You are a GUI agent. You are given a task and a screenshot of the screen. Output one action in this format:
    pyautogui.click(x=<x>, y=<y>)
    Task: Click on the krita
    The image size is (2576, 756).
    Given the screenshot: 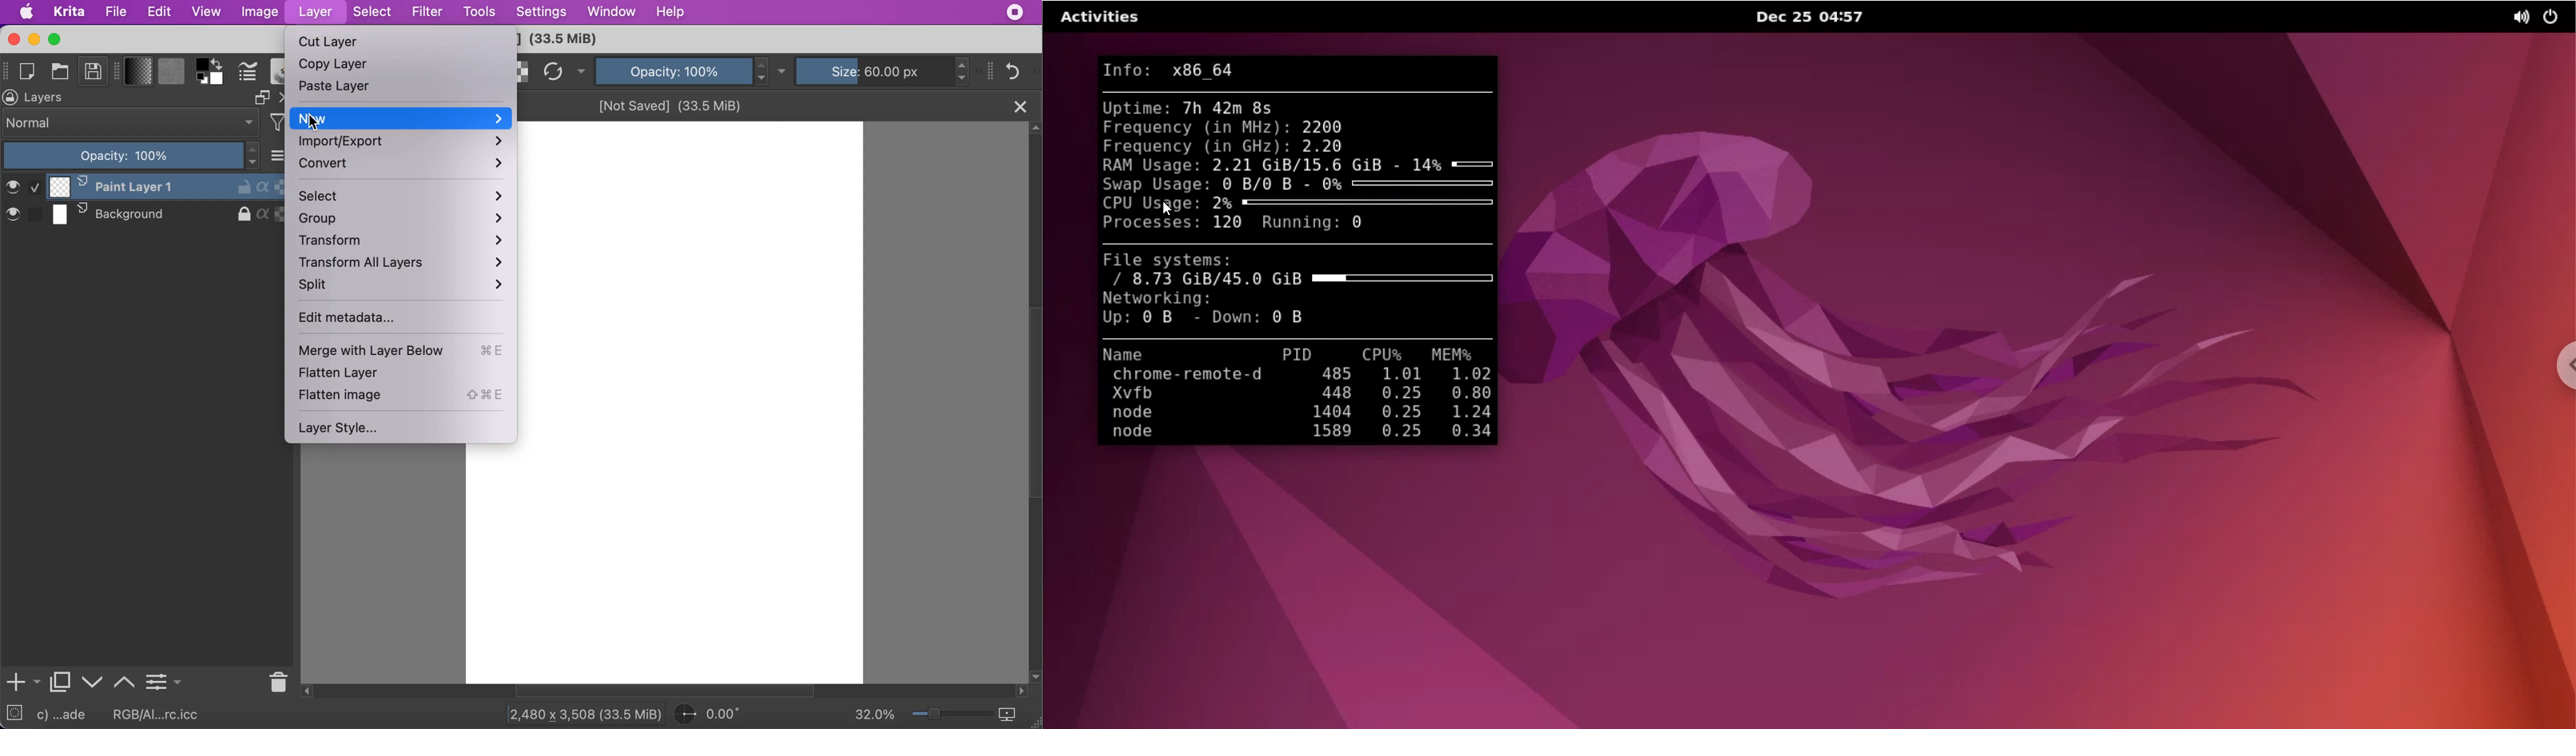 What is the action you would take?
    pyautogui.click(x=70, y=13)
    